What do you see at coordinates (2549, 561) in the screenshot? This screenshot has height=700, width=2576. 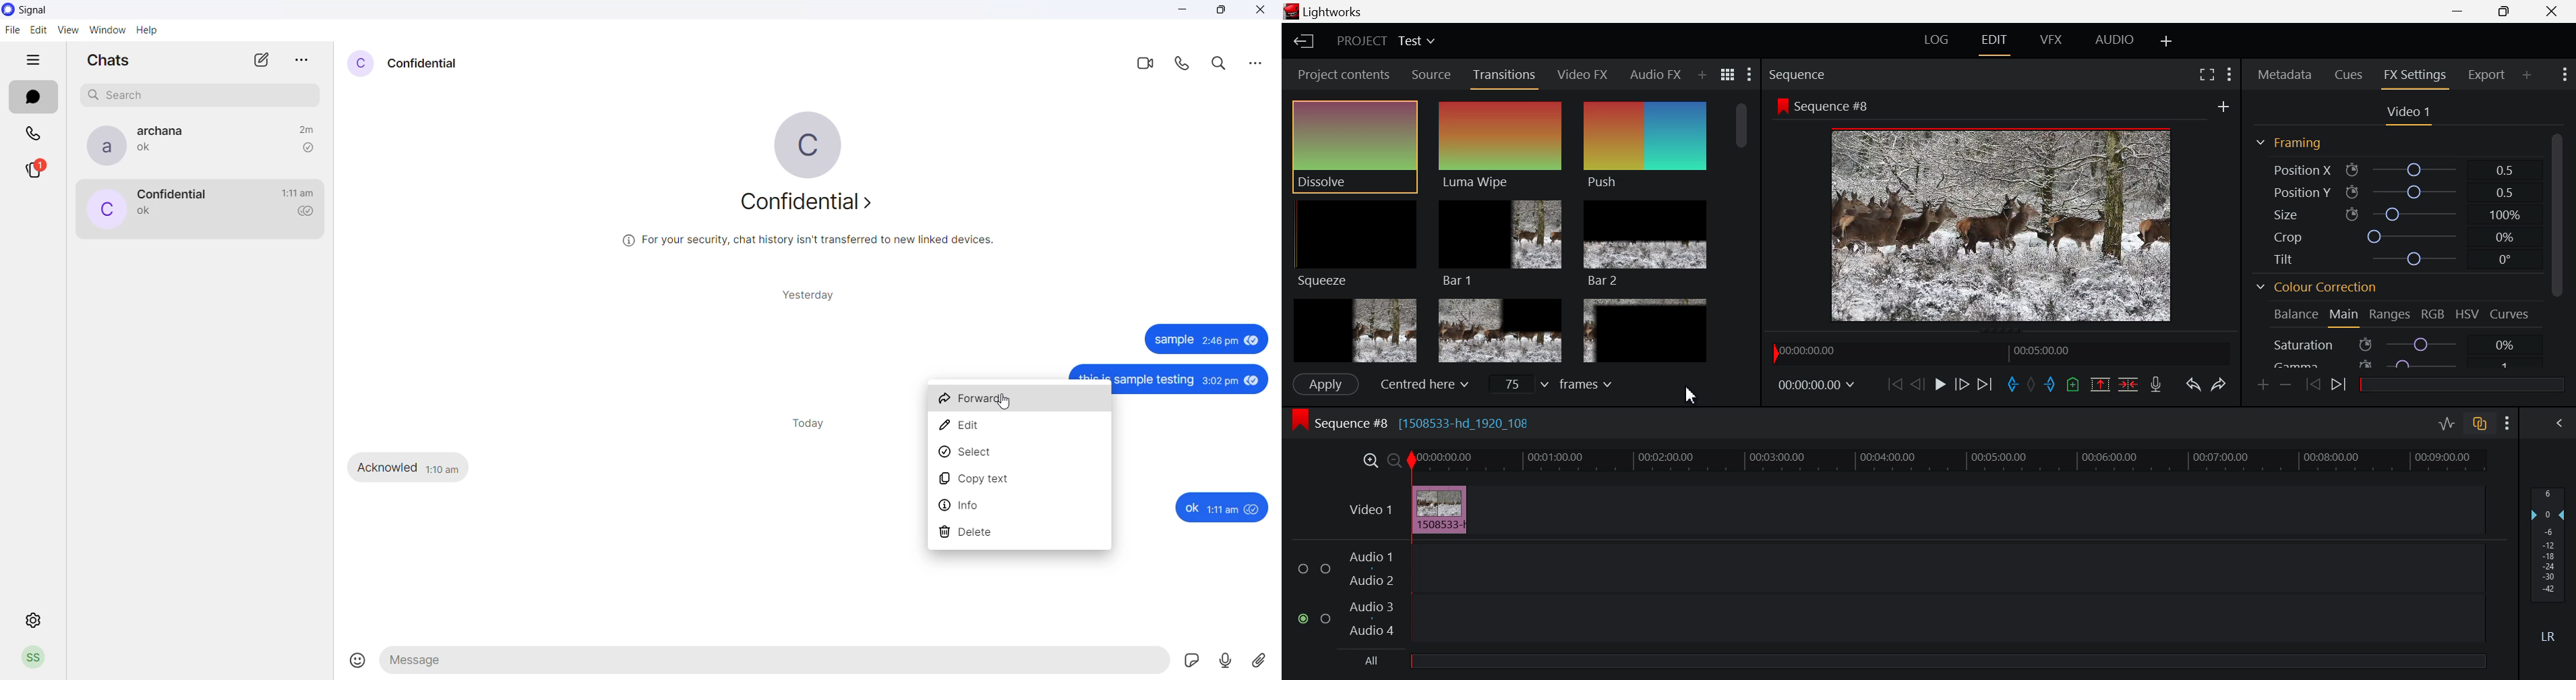 I see `Decibel Level` at bounding box center [2549, 561].